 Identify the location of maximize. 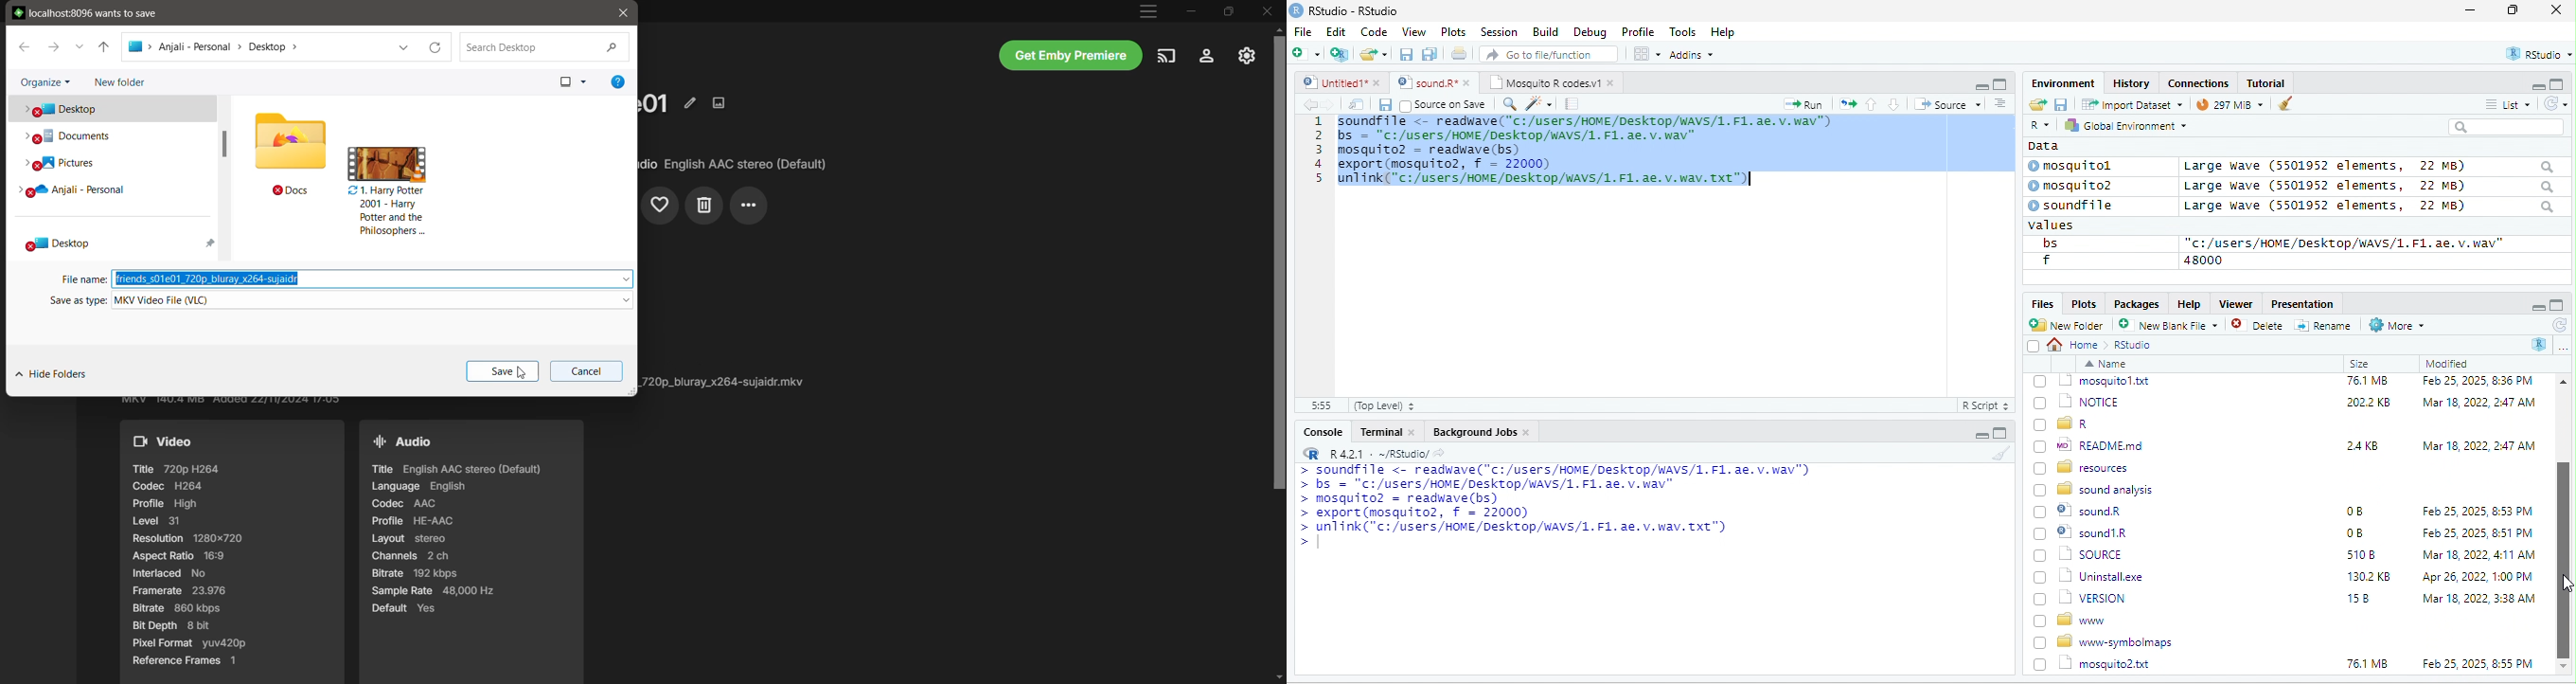
(1999, 83).